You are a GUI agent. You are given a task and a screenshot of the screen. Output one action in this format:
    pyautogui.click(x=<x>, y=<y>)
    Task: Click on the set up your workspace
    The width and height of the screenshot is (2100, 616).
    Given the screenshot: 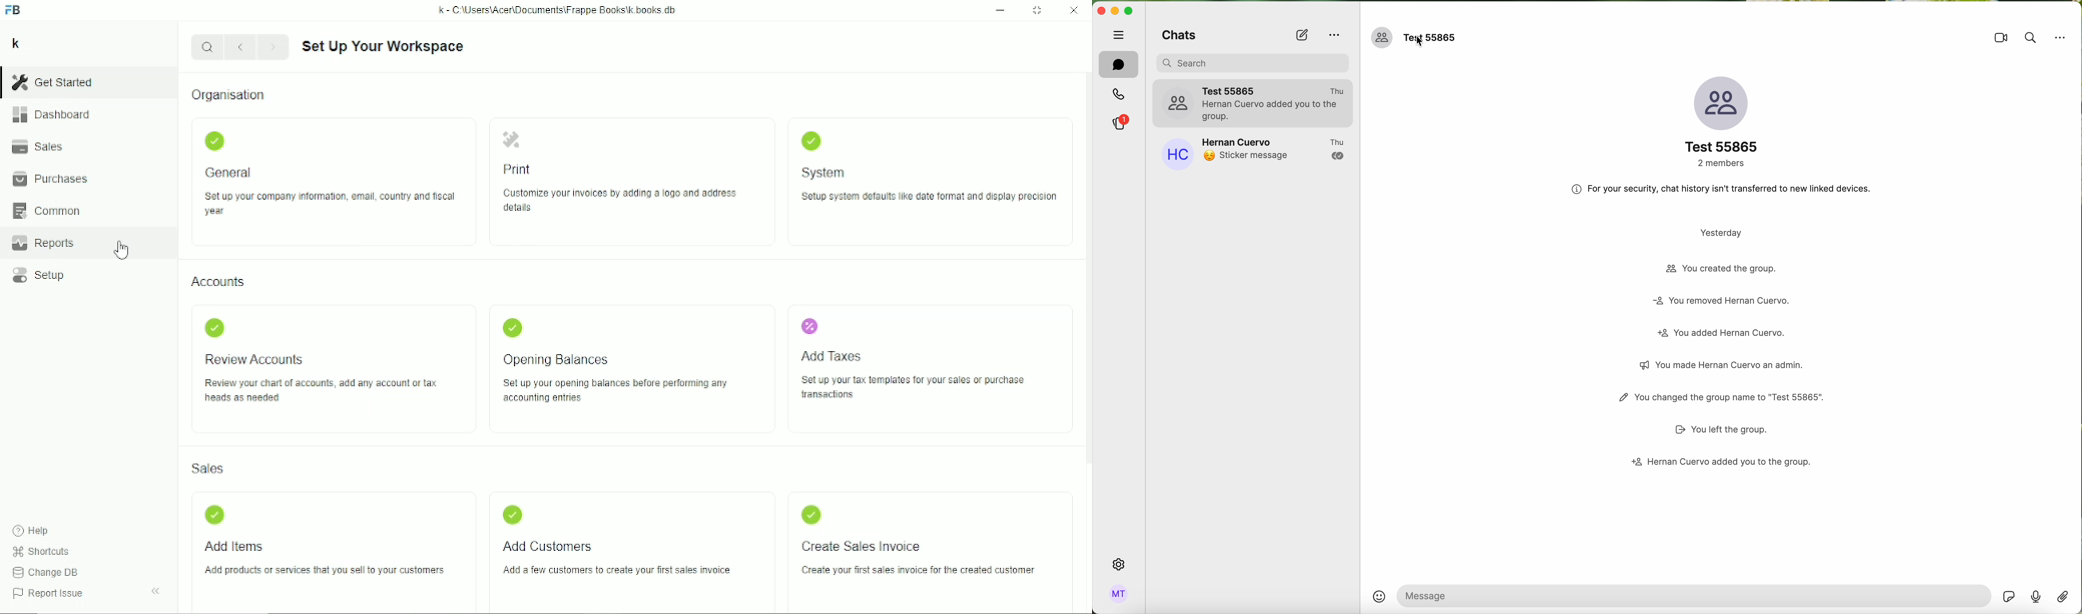 What is the action you would take?
    pyautogui.click(x=383, y=47)
    